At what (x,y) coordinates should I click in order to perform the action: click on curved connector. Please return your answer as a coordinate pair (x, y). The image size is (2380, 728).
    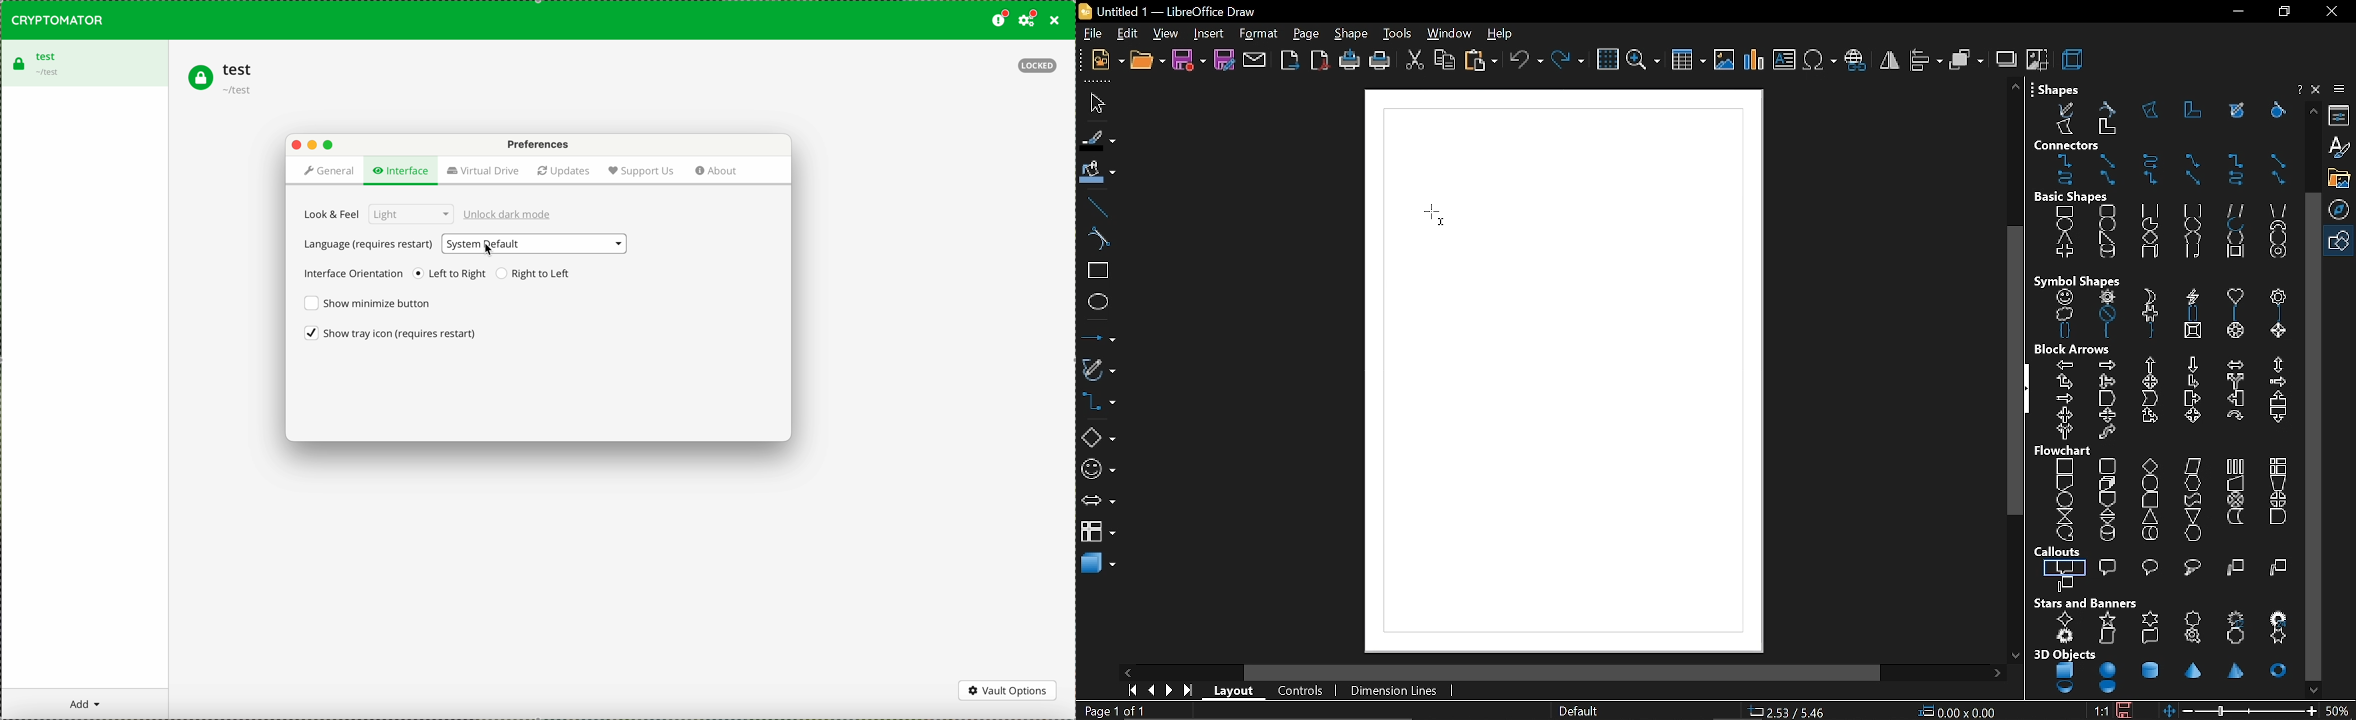
    Looking at the image, I should click on (2066, 181).